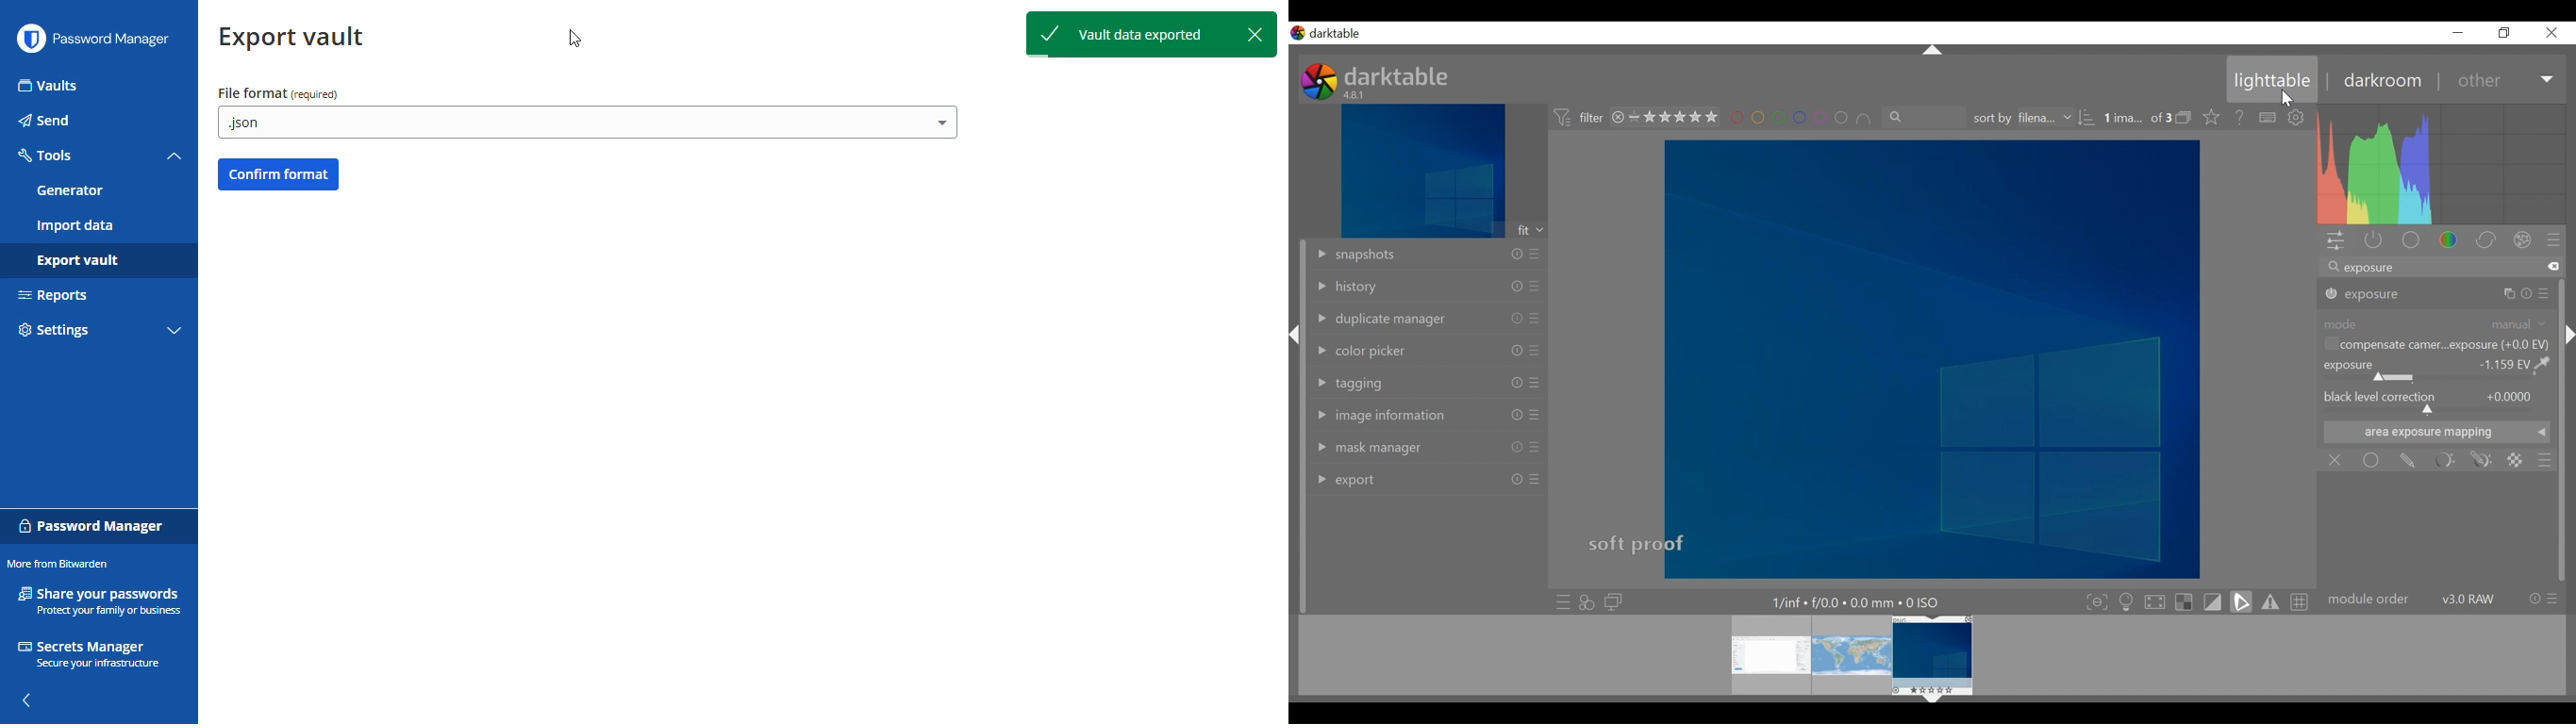 This screenshot has height=728, width=2576. Describe the element at coordinates (1674, 118) in the screenshot. I see `range rating` at that location.